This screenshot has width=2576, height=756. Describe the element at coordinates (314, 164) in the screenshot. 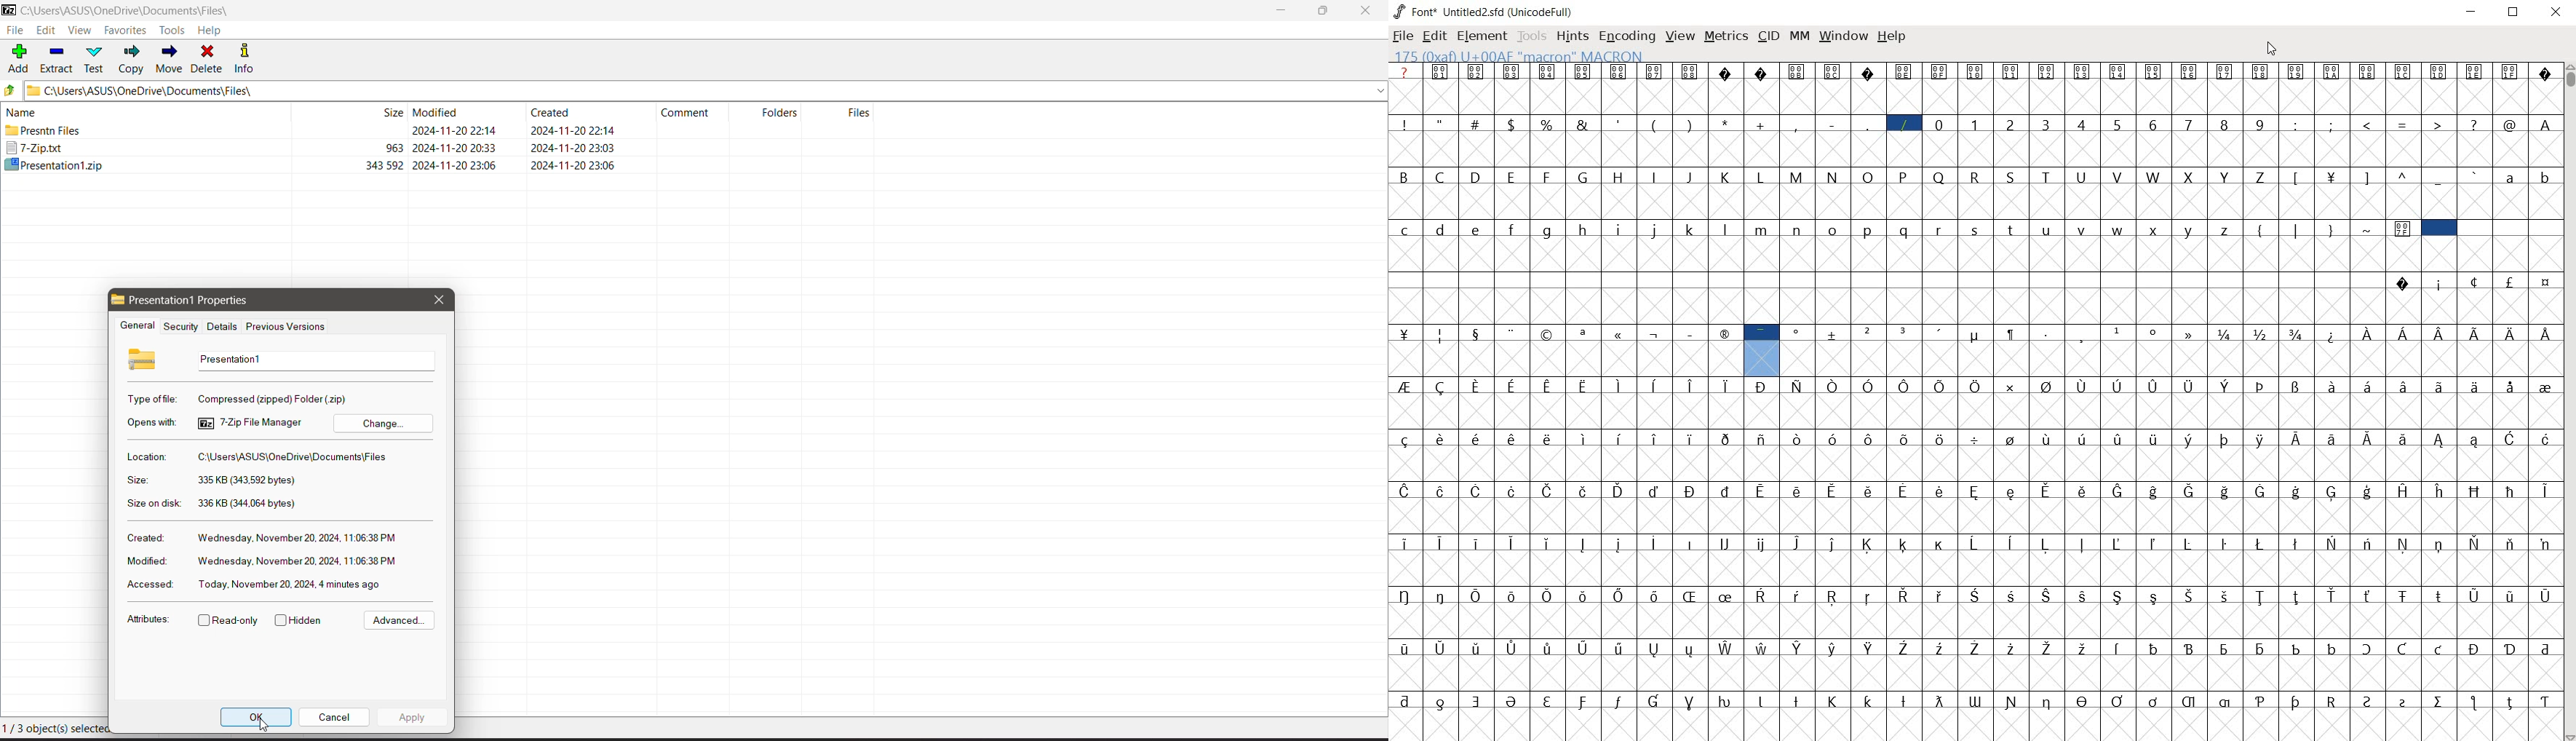

I see `Cursor on presentation file` at that location.